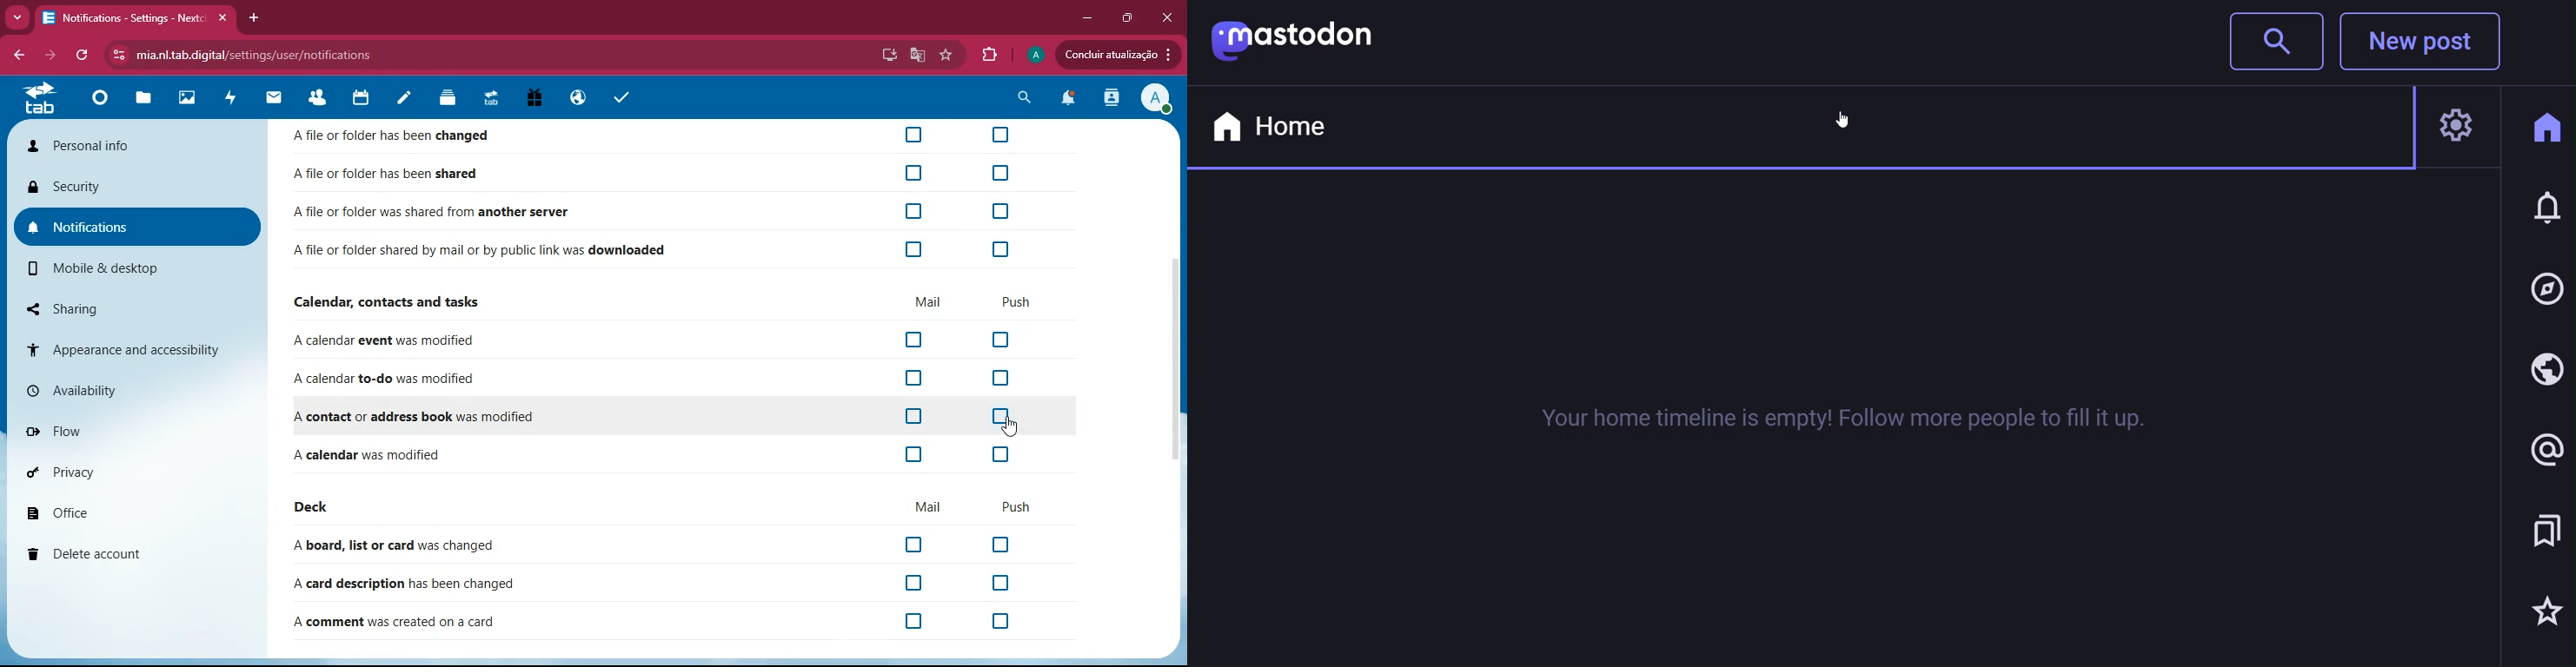 This screenshot has height=672, width=2576. Describe the element at coordinates (254, 55) in the screenshot. I see `‘mia.nl.tab.digital/settings/user/notifications` at that location.